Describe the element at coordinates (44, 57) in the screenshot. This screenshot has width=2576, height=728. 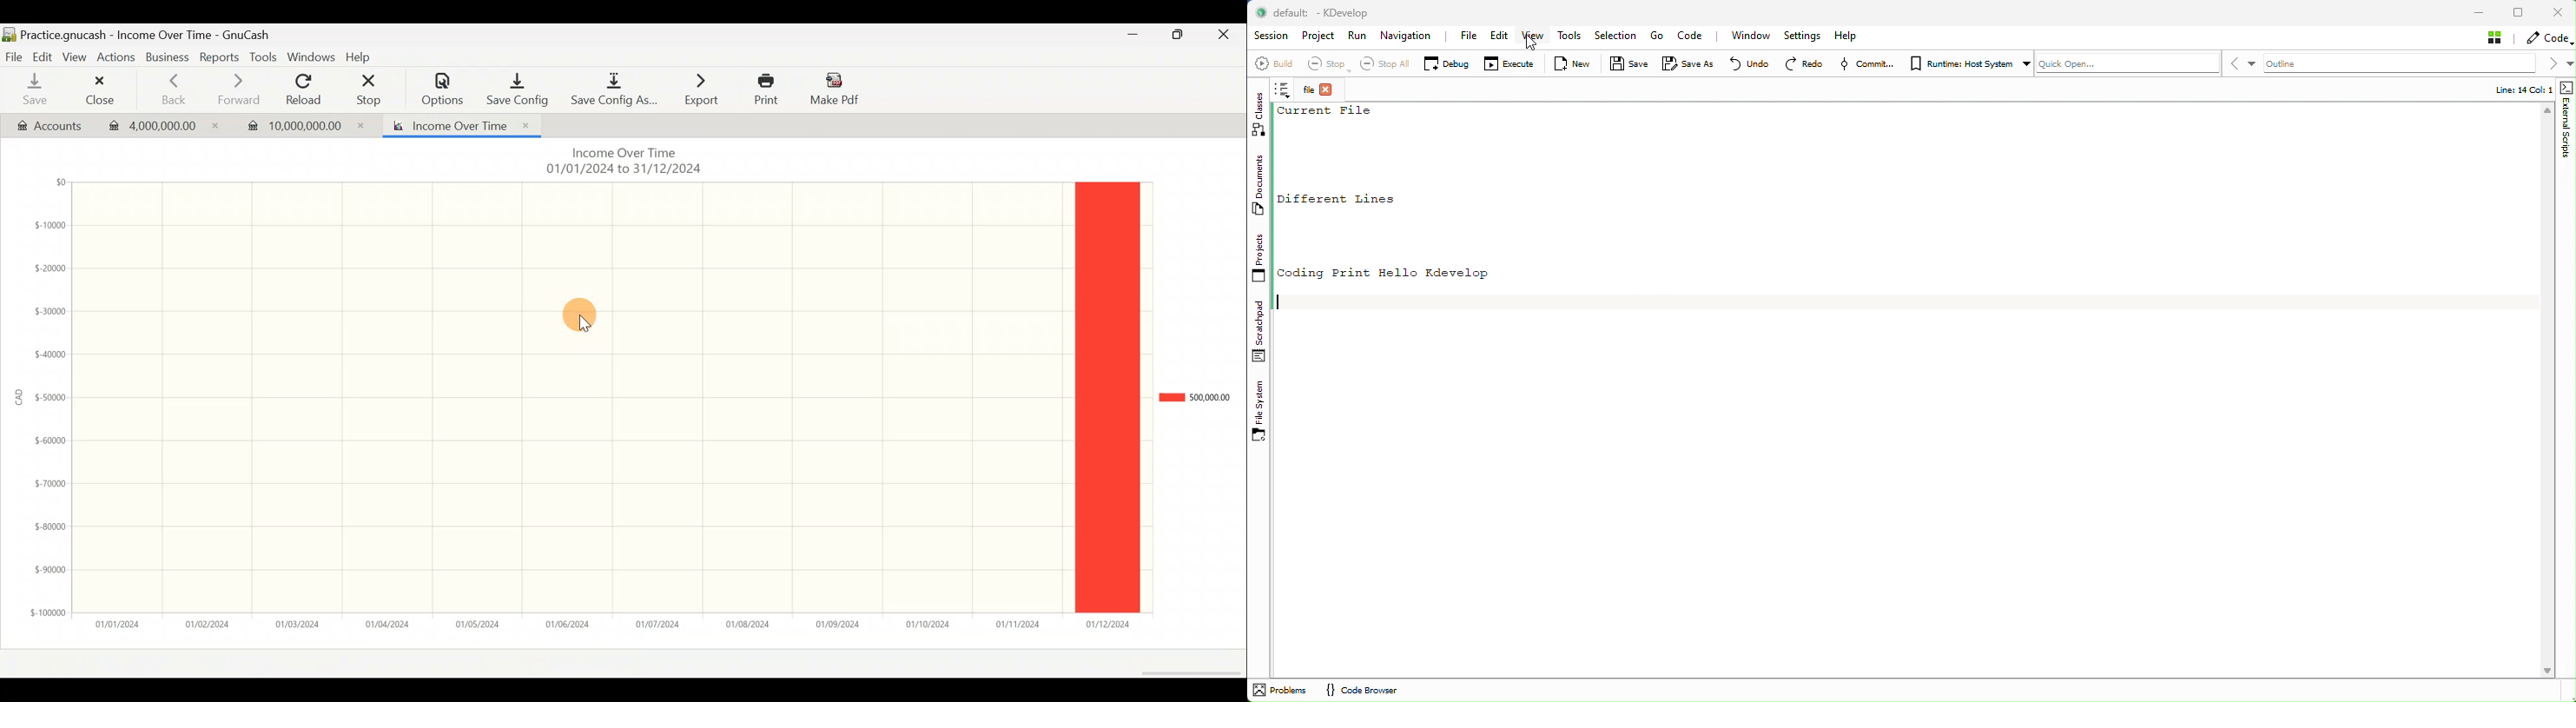
I see `Edit` at that location.